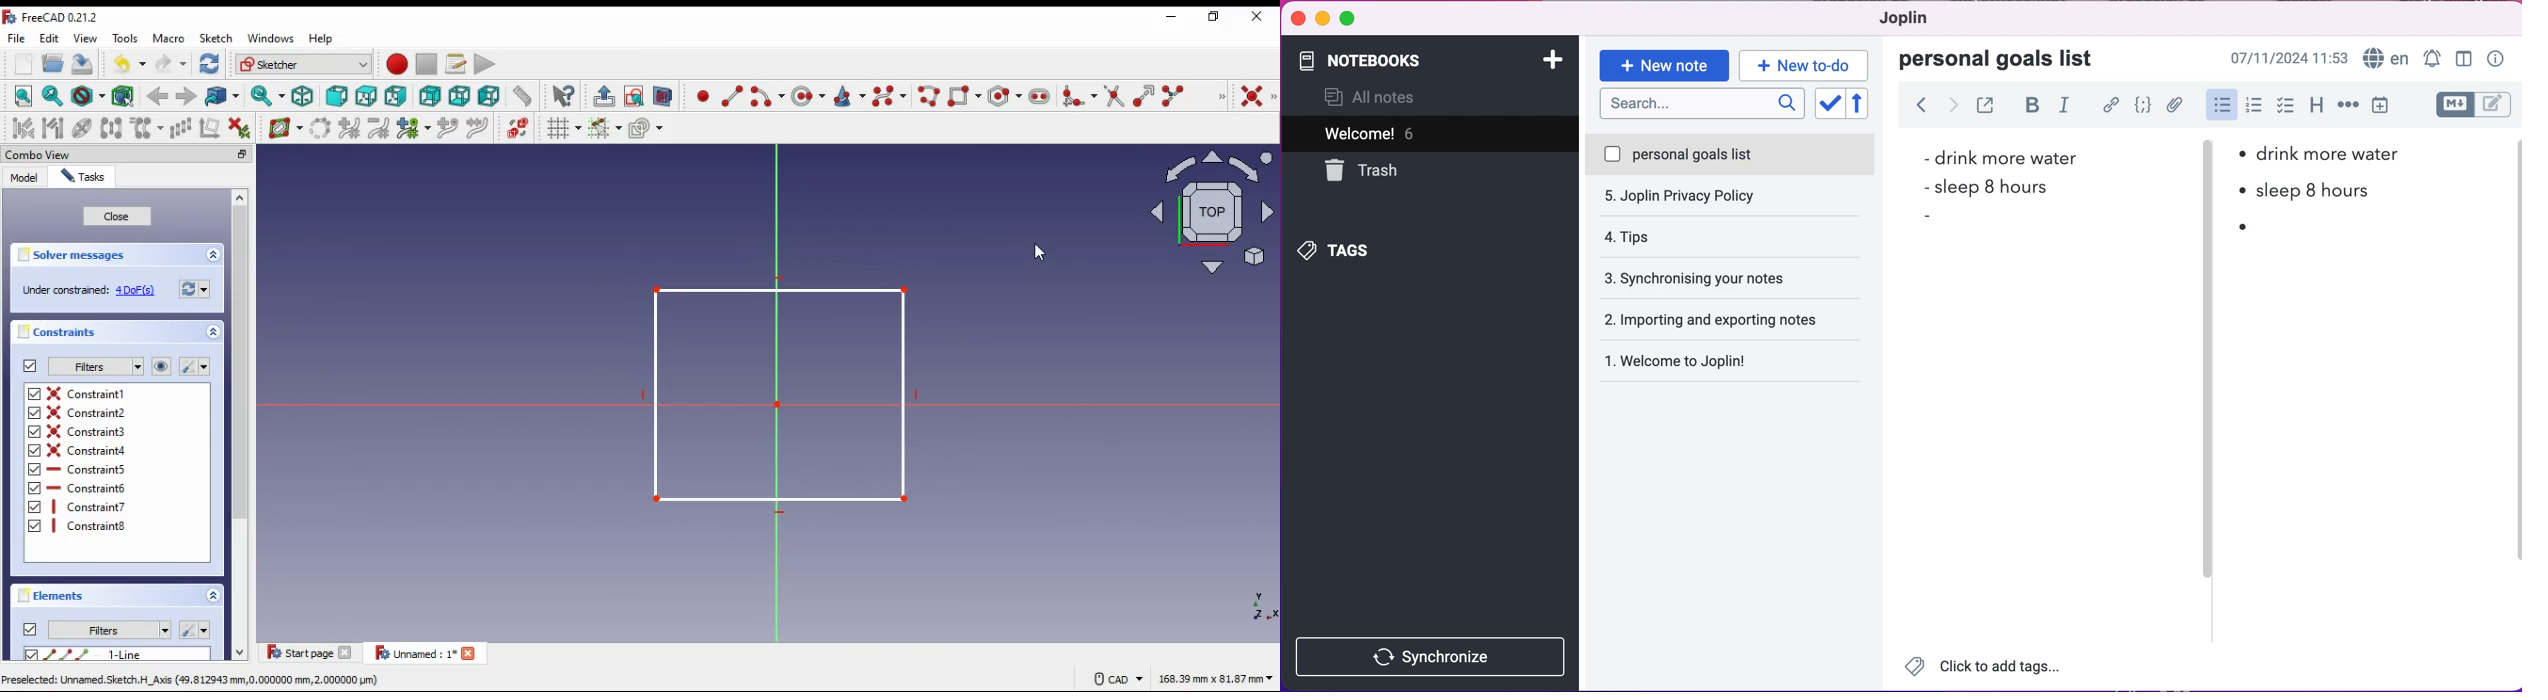 This screenshot has height=700, width=2548. Describe the element at coordinates (1377, 99) in the screenshot. I see `all notes` at that location.